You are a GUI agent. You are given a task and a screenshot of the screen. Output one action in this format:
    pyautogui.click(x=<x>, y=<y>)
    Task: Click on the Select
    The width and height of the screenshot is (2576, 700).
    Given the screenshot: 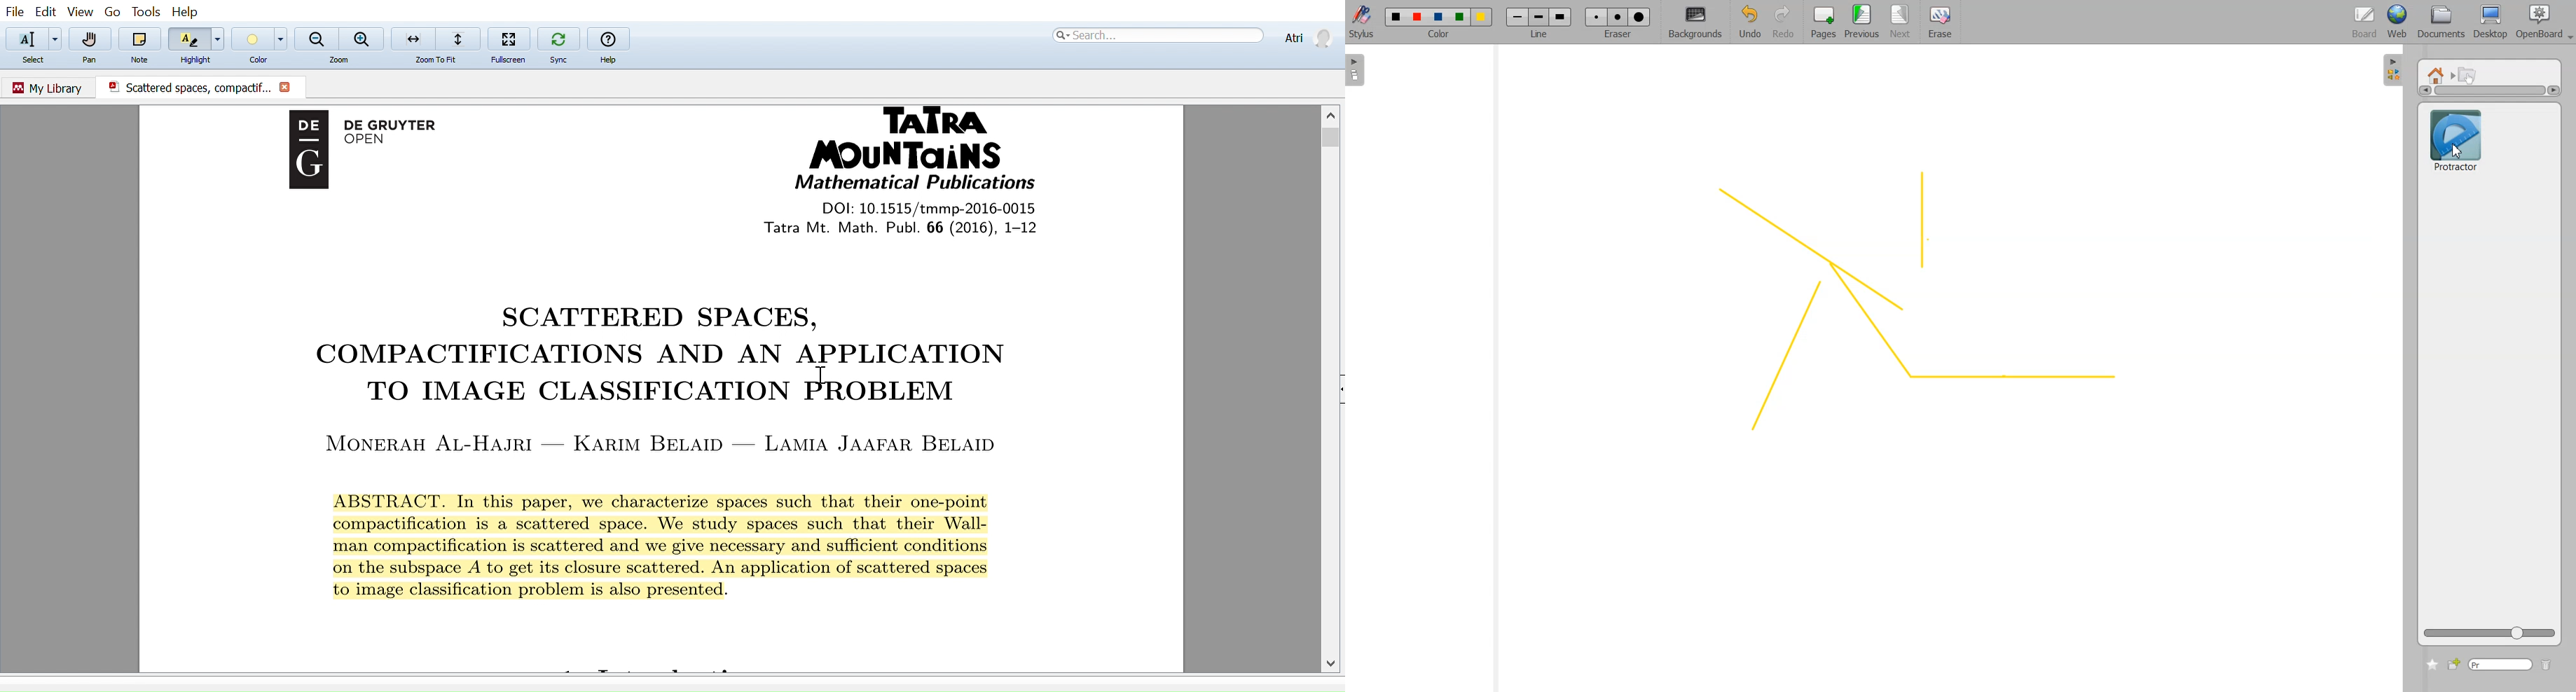 What is the action you would take?
    pyautogui.click(x=39, y=61)
    